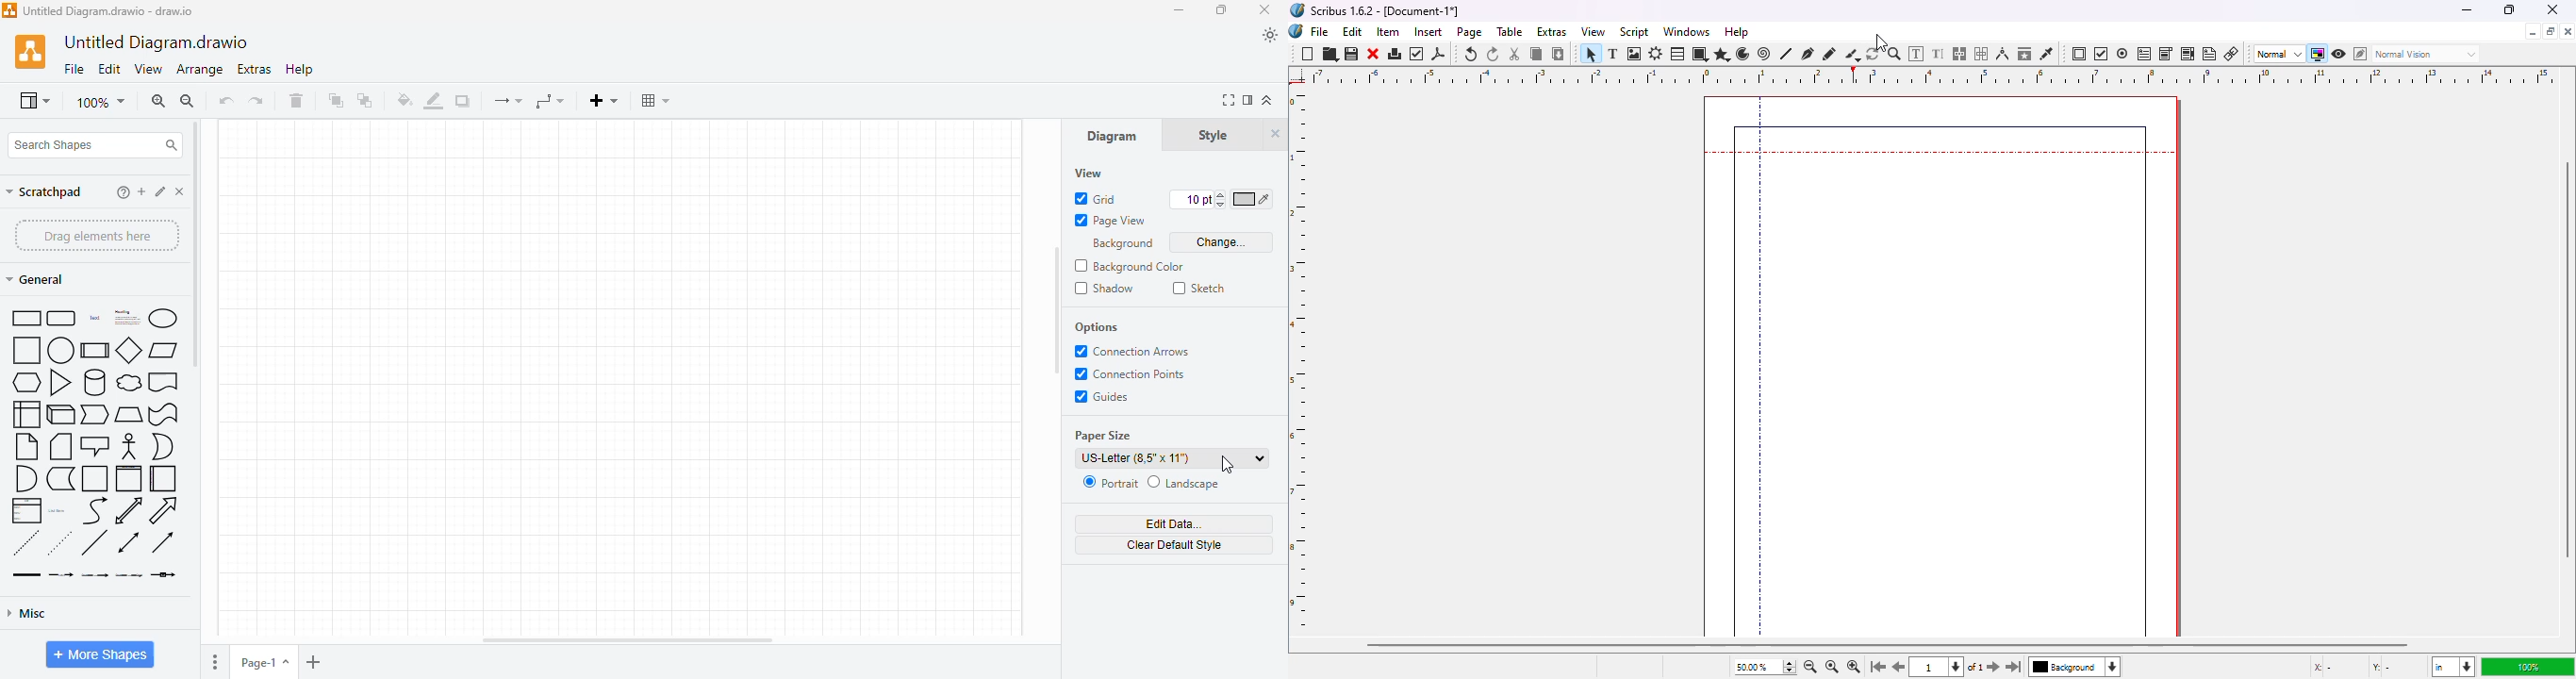 This screenshot has width=2576, height=700. What do you see at coordinates (1197, 199) in the screenshot?
I see `font size` at bounding box center [1197, 199].